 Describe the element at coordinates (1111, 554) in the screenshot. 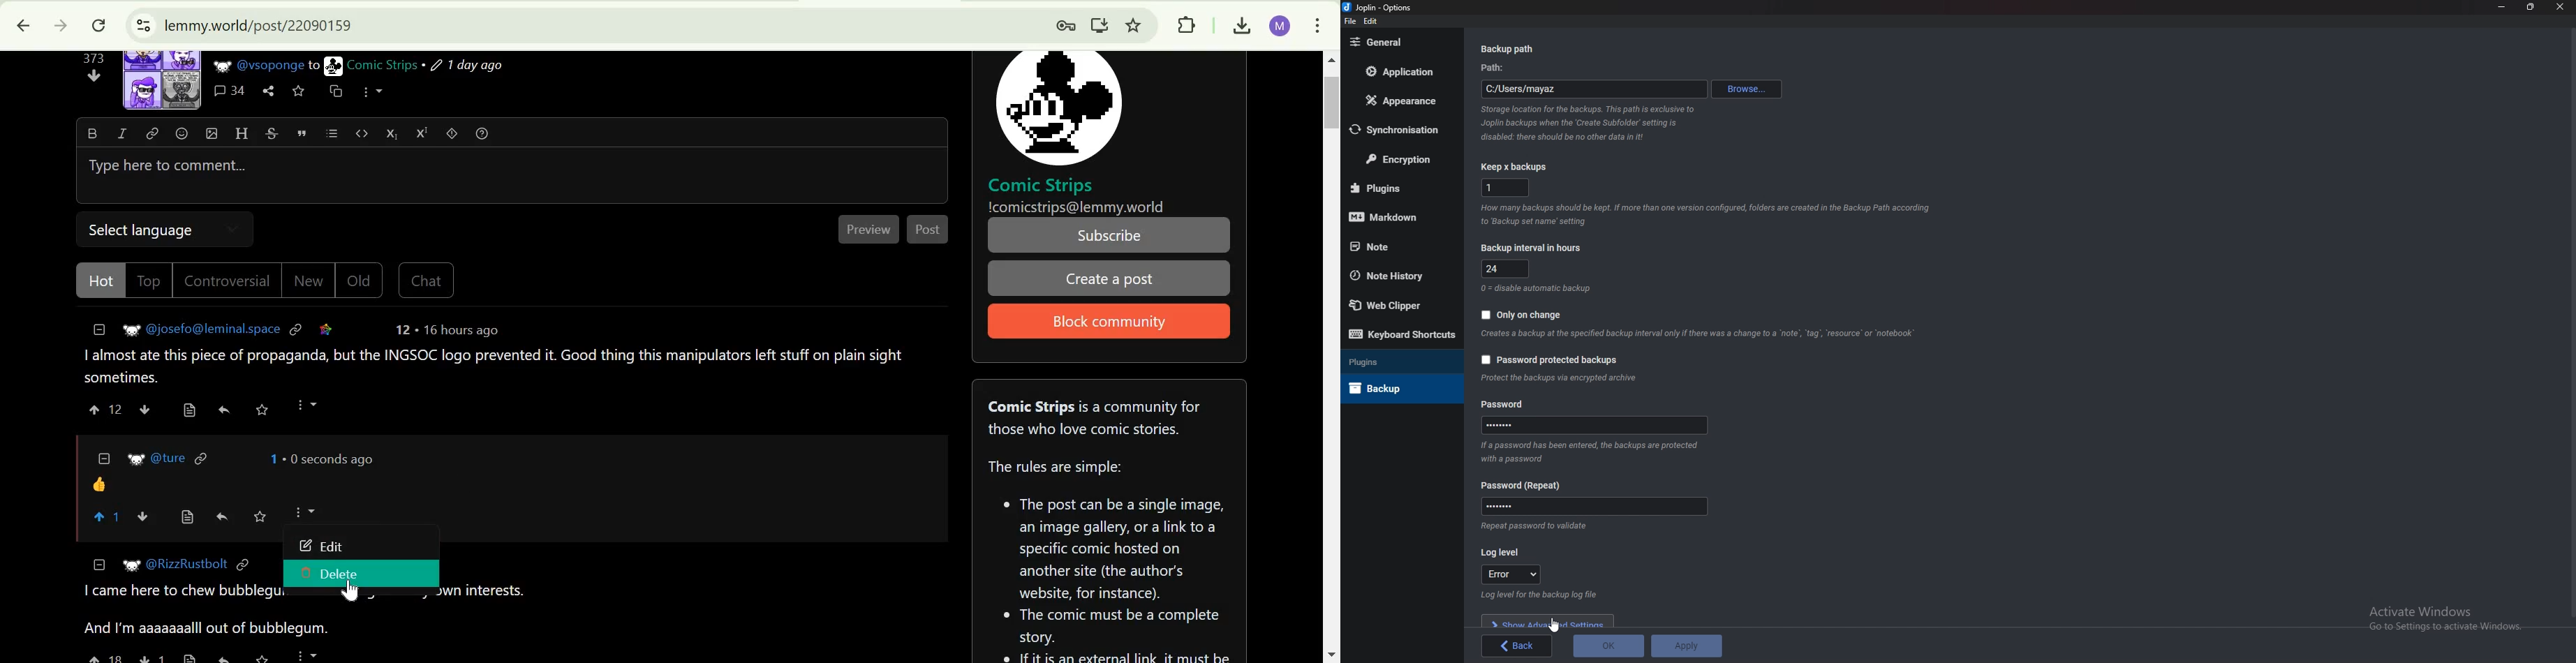

I see `Community guidelines` at that location.